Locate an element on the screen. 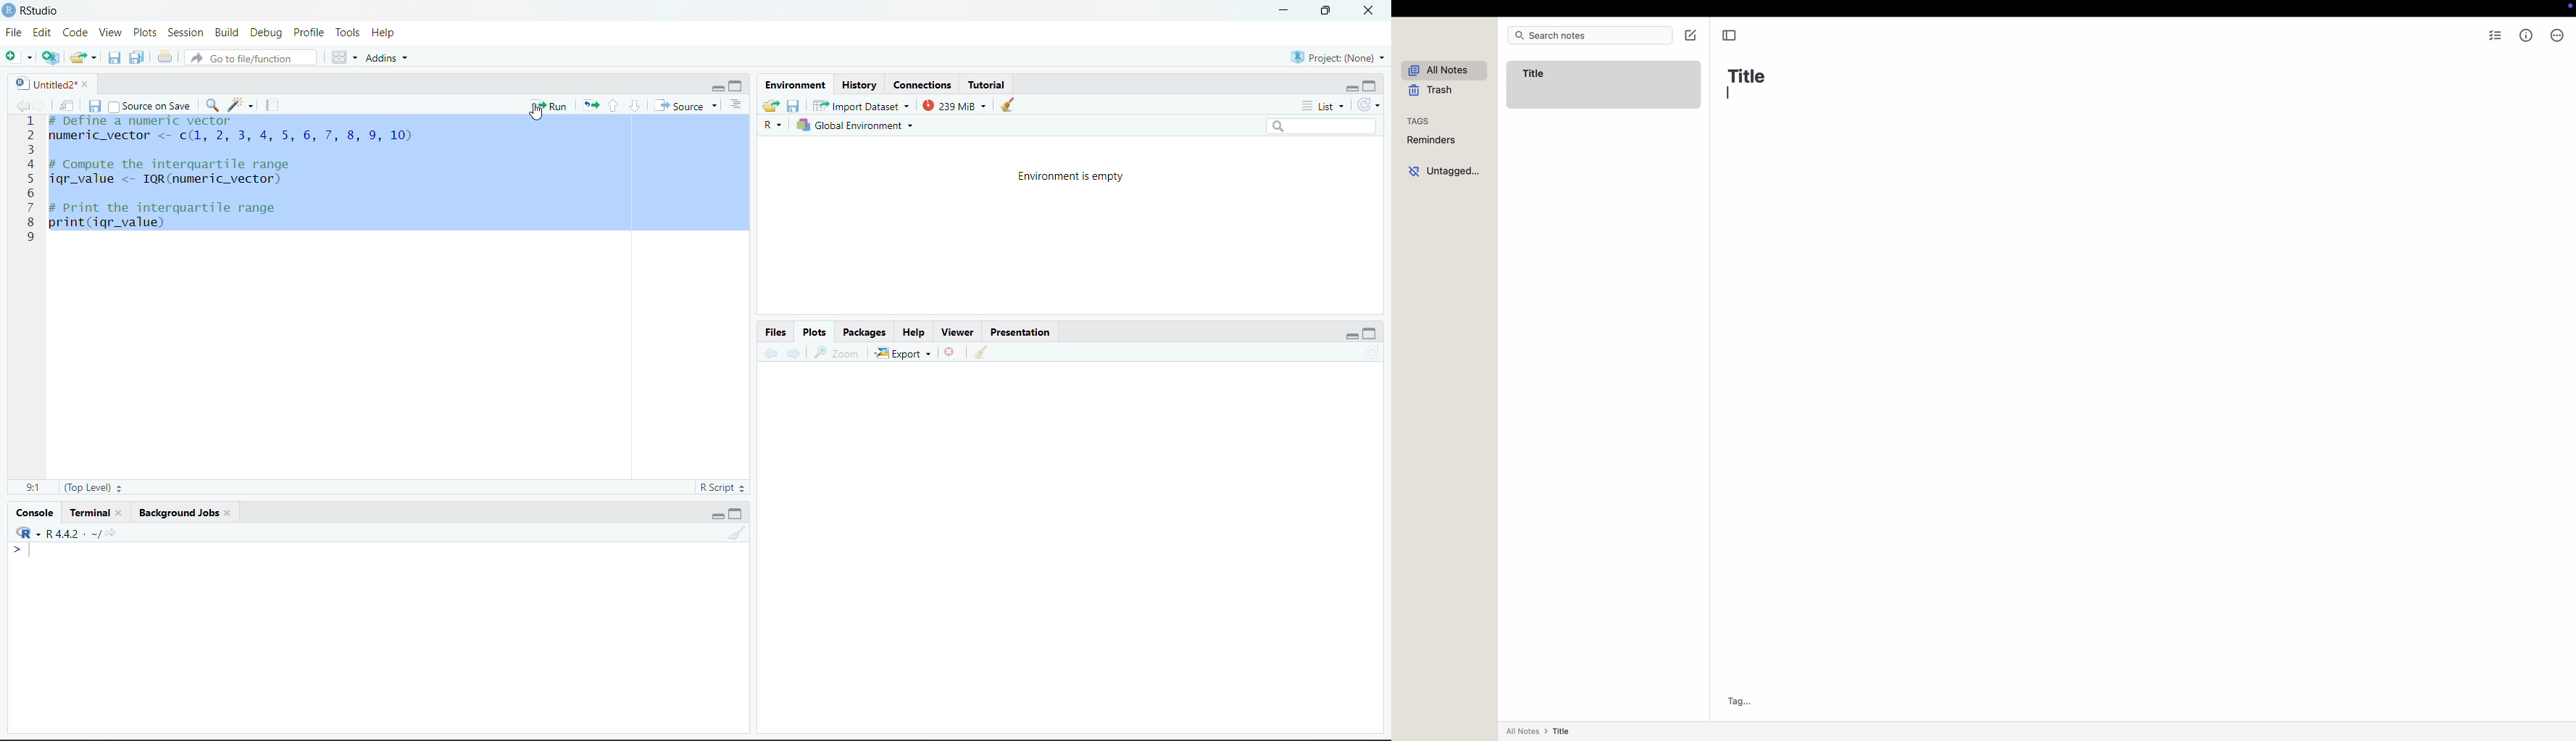 The width and height of the screenshot is (2576, 756). Show document outline (Ctrl + Shift + O) is located at coordinates (741, 104).